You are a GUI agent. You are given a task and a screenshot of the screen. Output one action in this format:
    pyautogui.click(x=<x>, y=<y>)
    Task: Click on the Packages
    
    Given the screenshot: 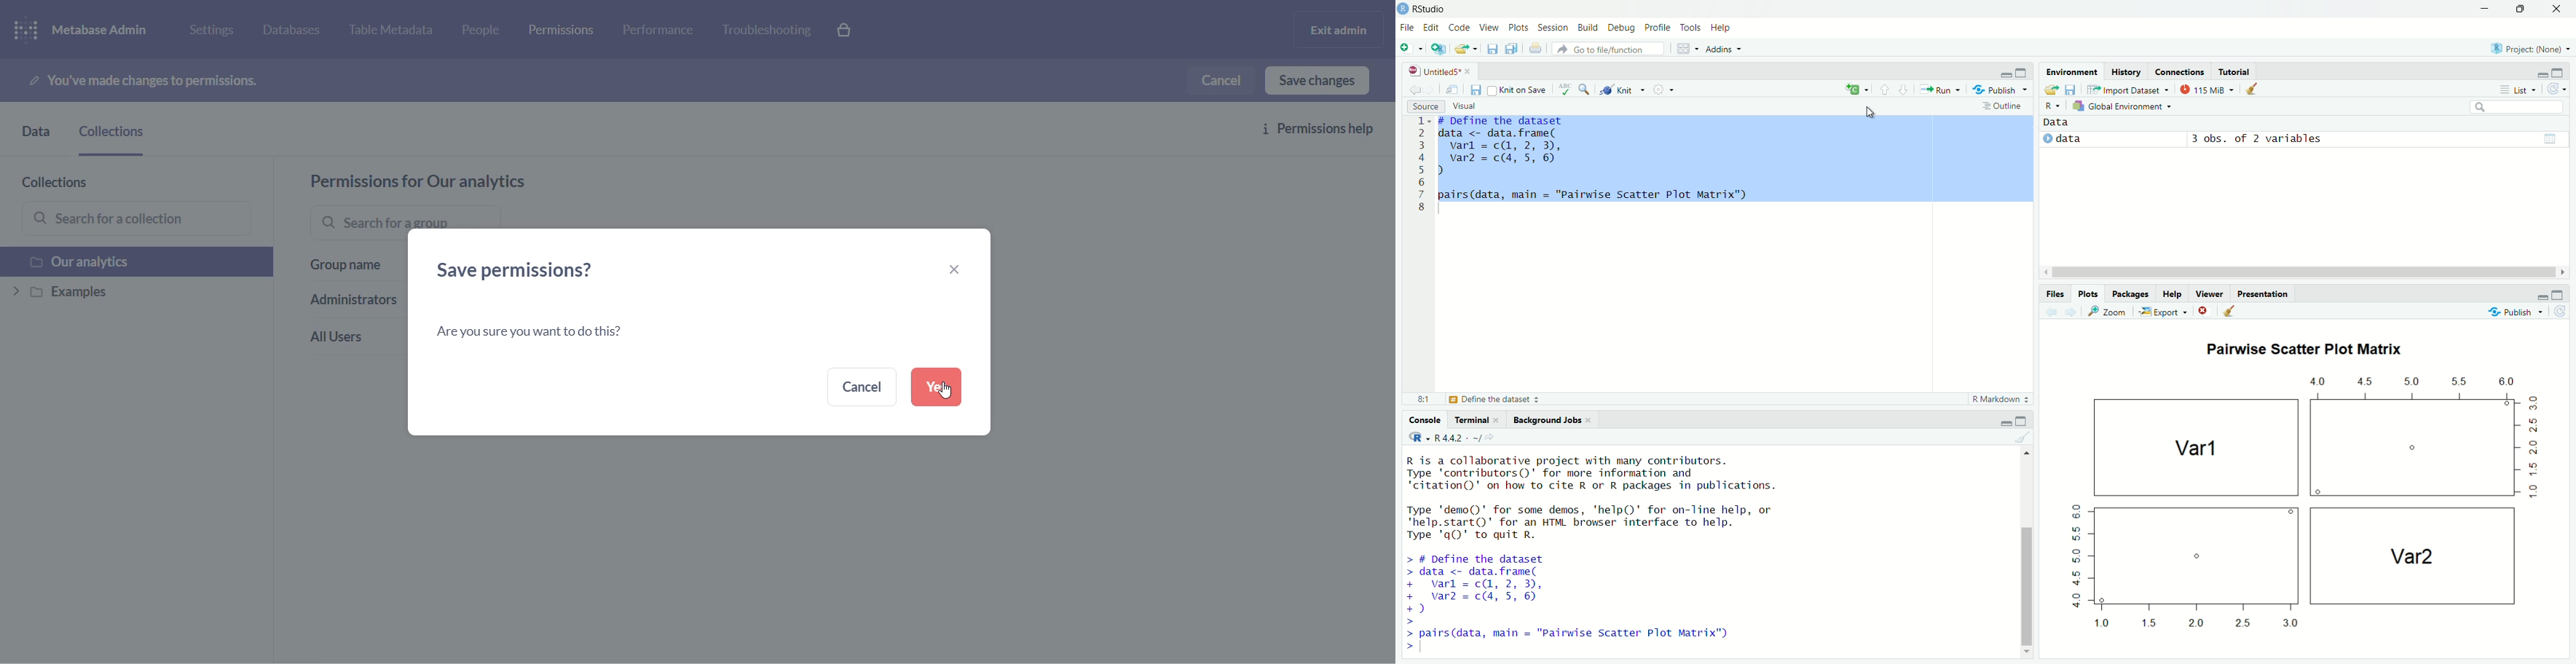 What is the action you would take?
    pyautogui.click(x=2132, y=294)
    